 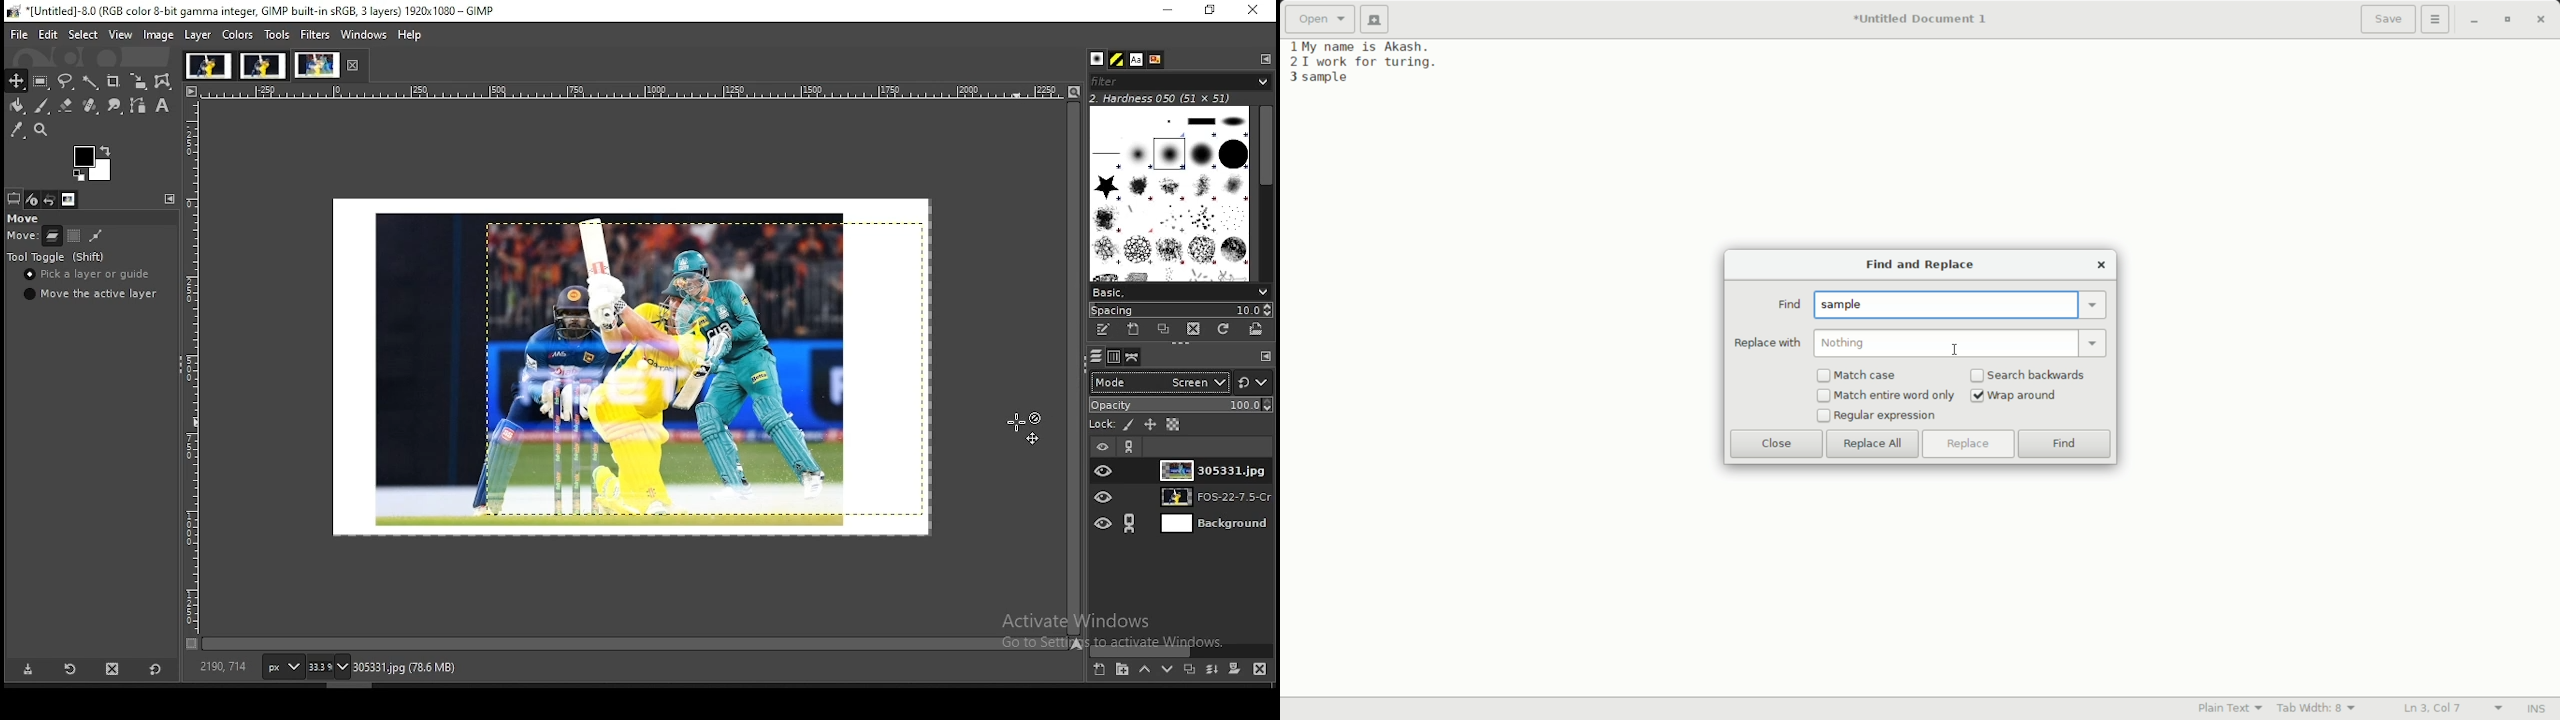 What do you see at coordinates (1265, 356) in the screenshot?
I see `configure this tab` at bounding box center [1265, 356].